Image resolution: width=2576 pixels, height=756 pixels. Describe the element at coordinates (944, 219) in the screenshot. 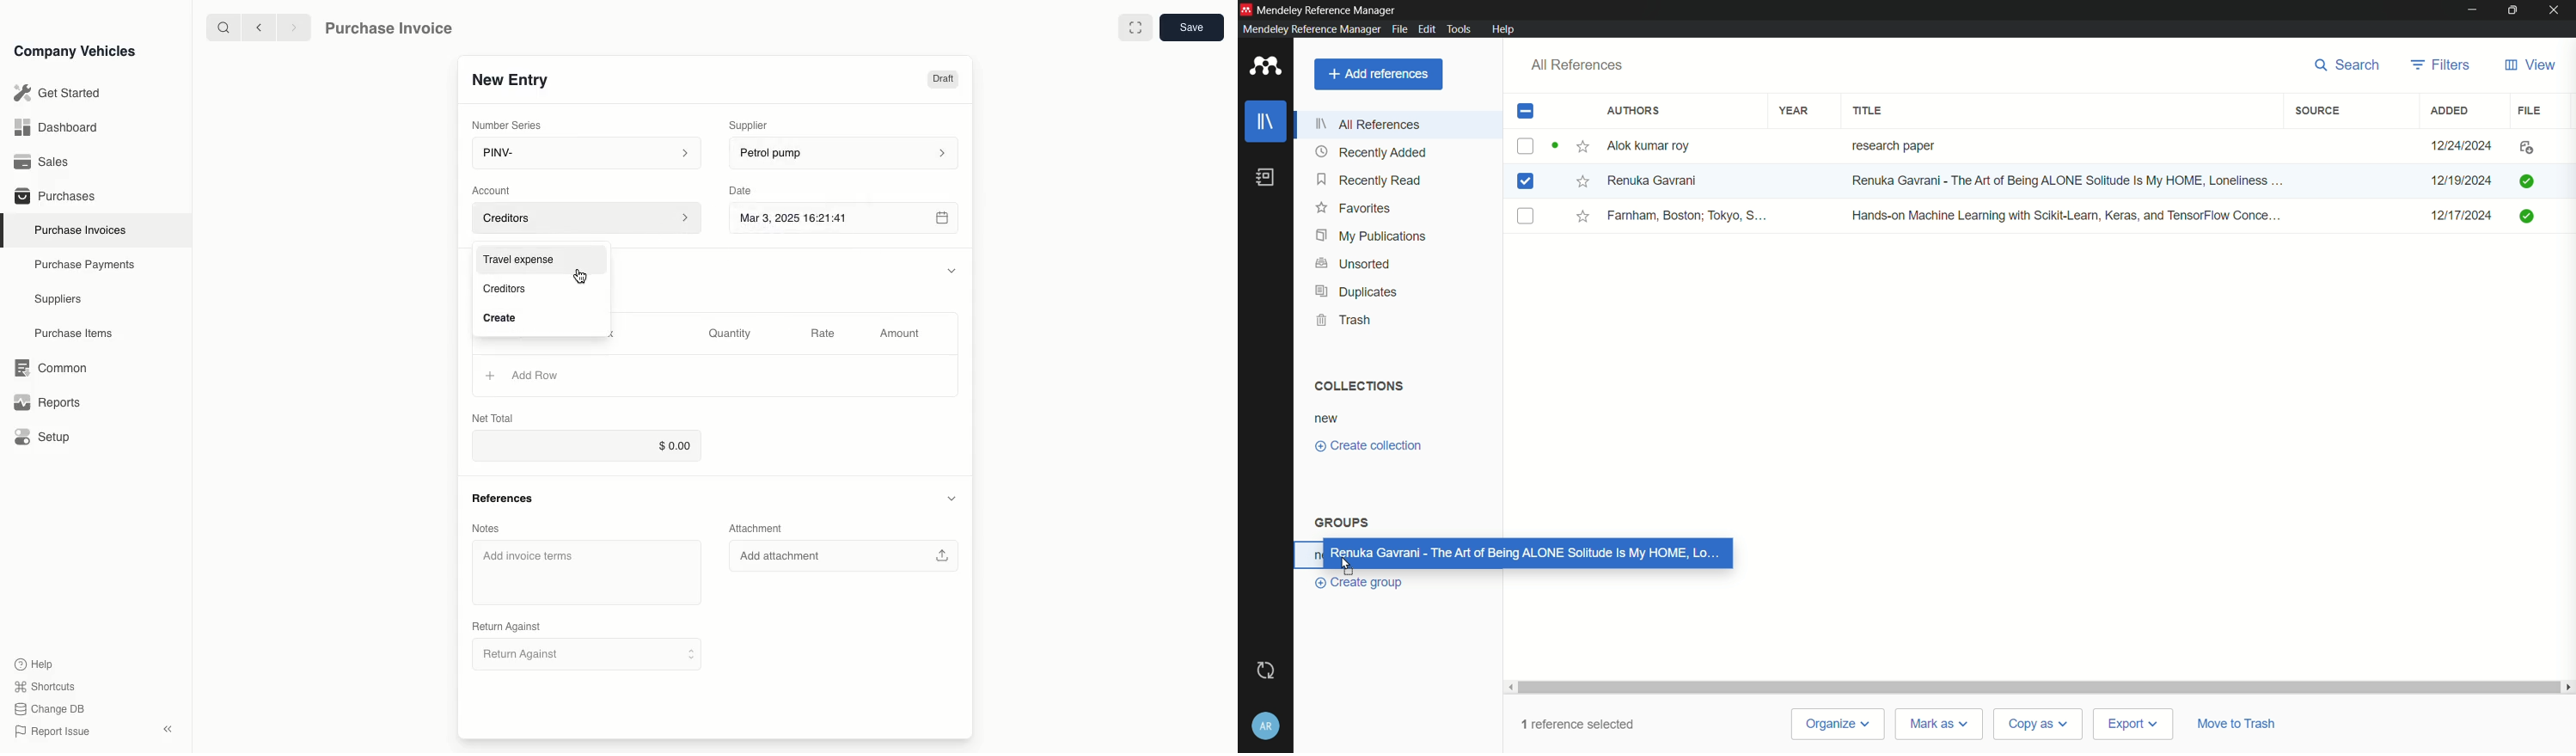

I see `calender` at that location.